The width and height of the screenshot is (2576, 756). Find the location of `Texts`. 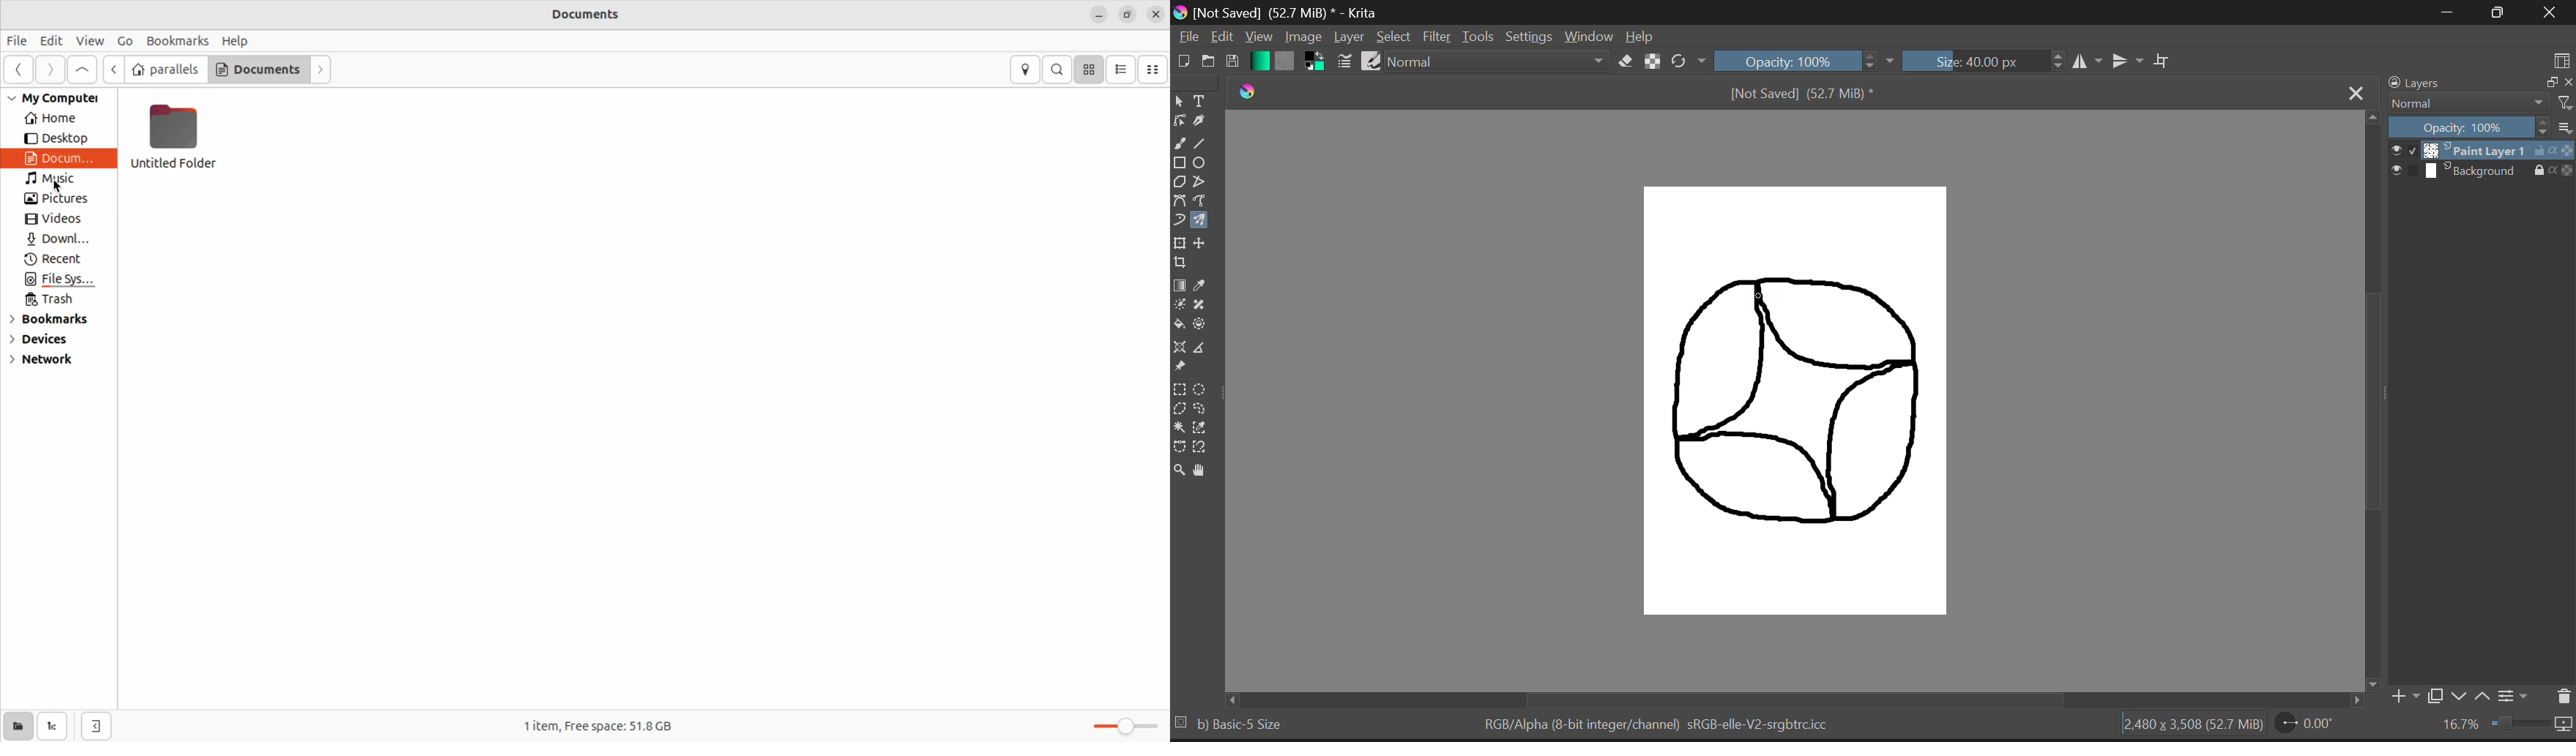

Texts is located at coordinates (1200, 100).